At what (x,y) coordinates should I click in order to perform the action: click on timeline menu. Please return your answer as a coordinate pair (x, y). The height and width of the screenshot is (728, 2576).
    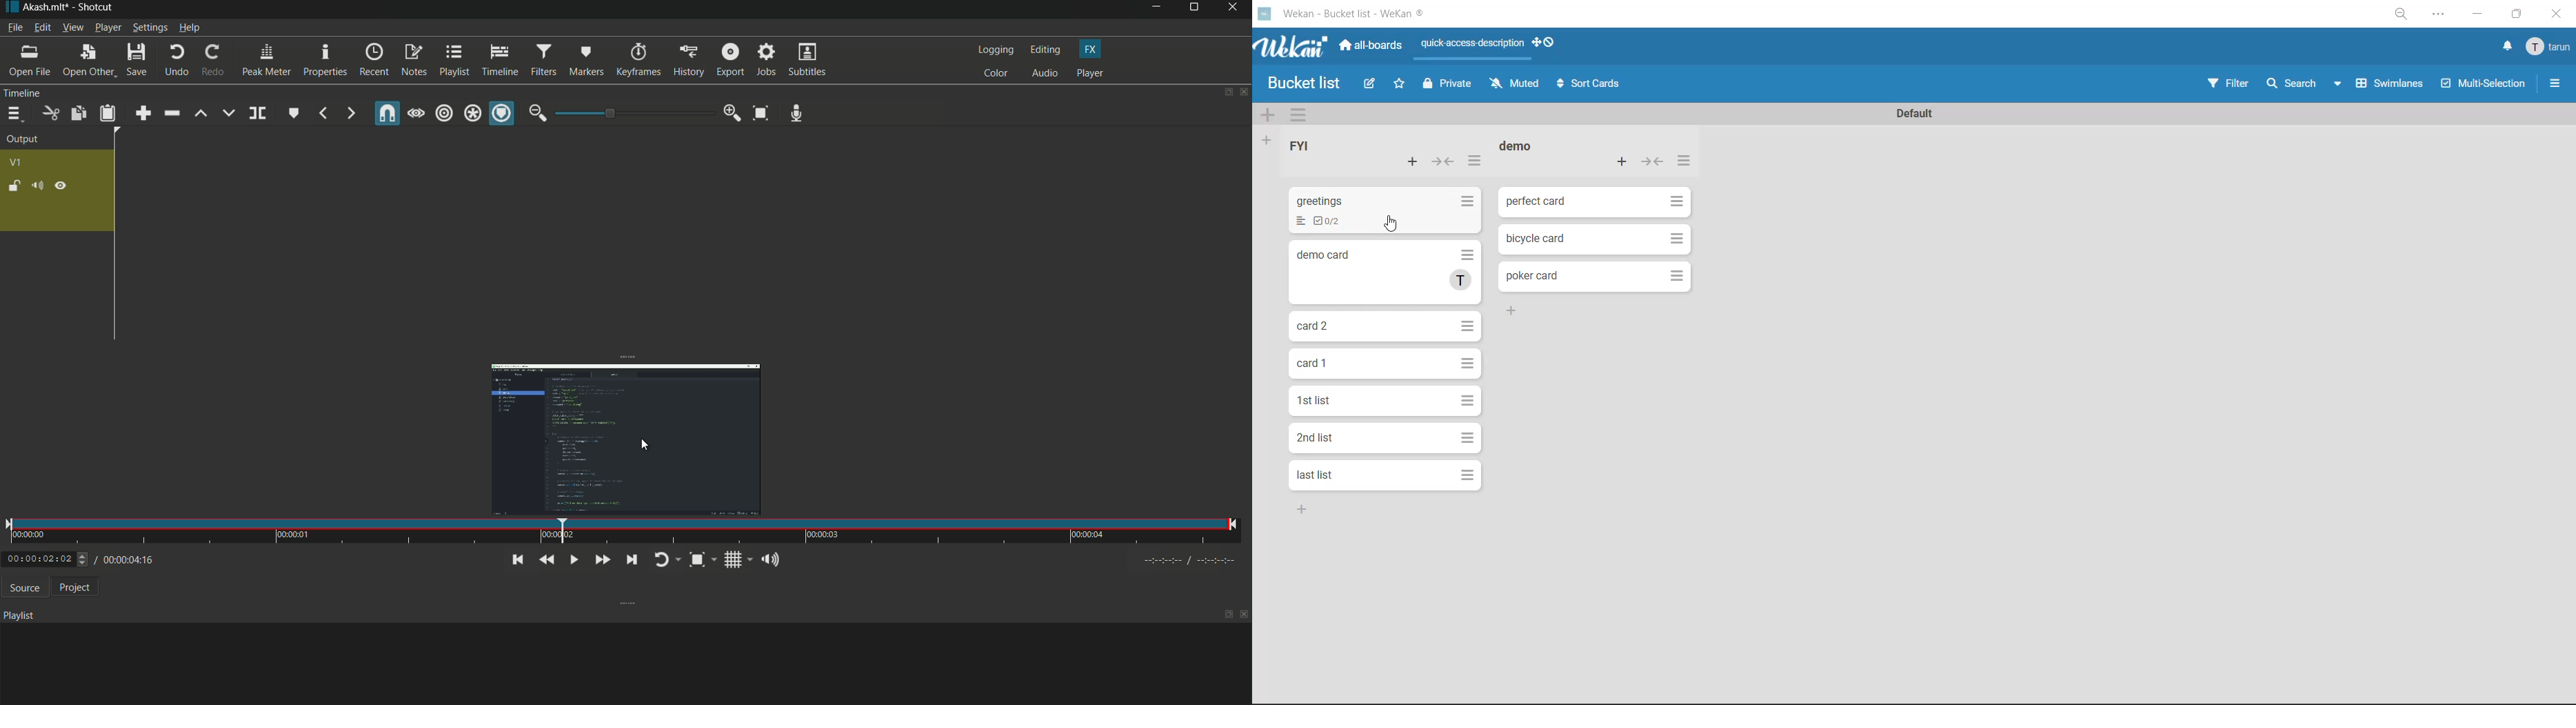
    Looking at the image, I should click on (14, 114).